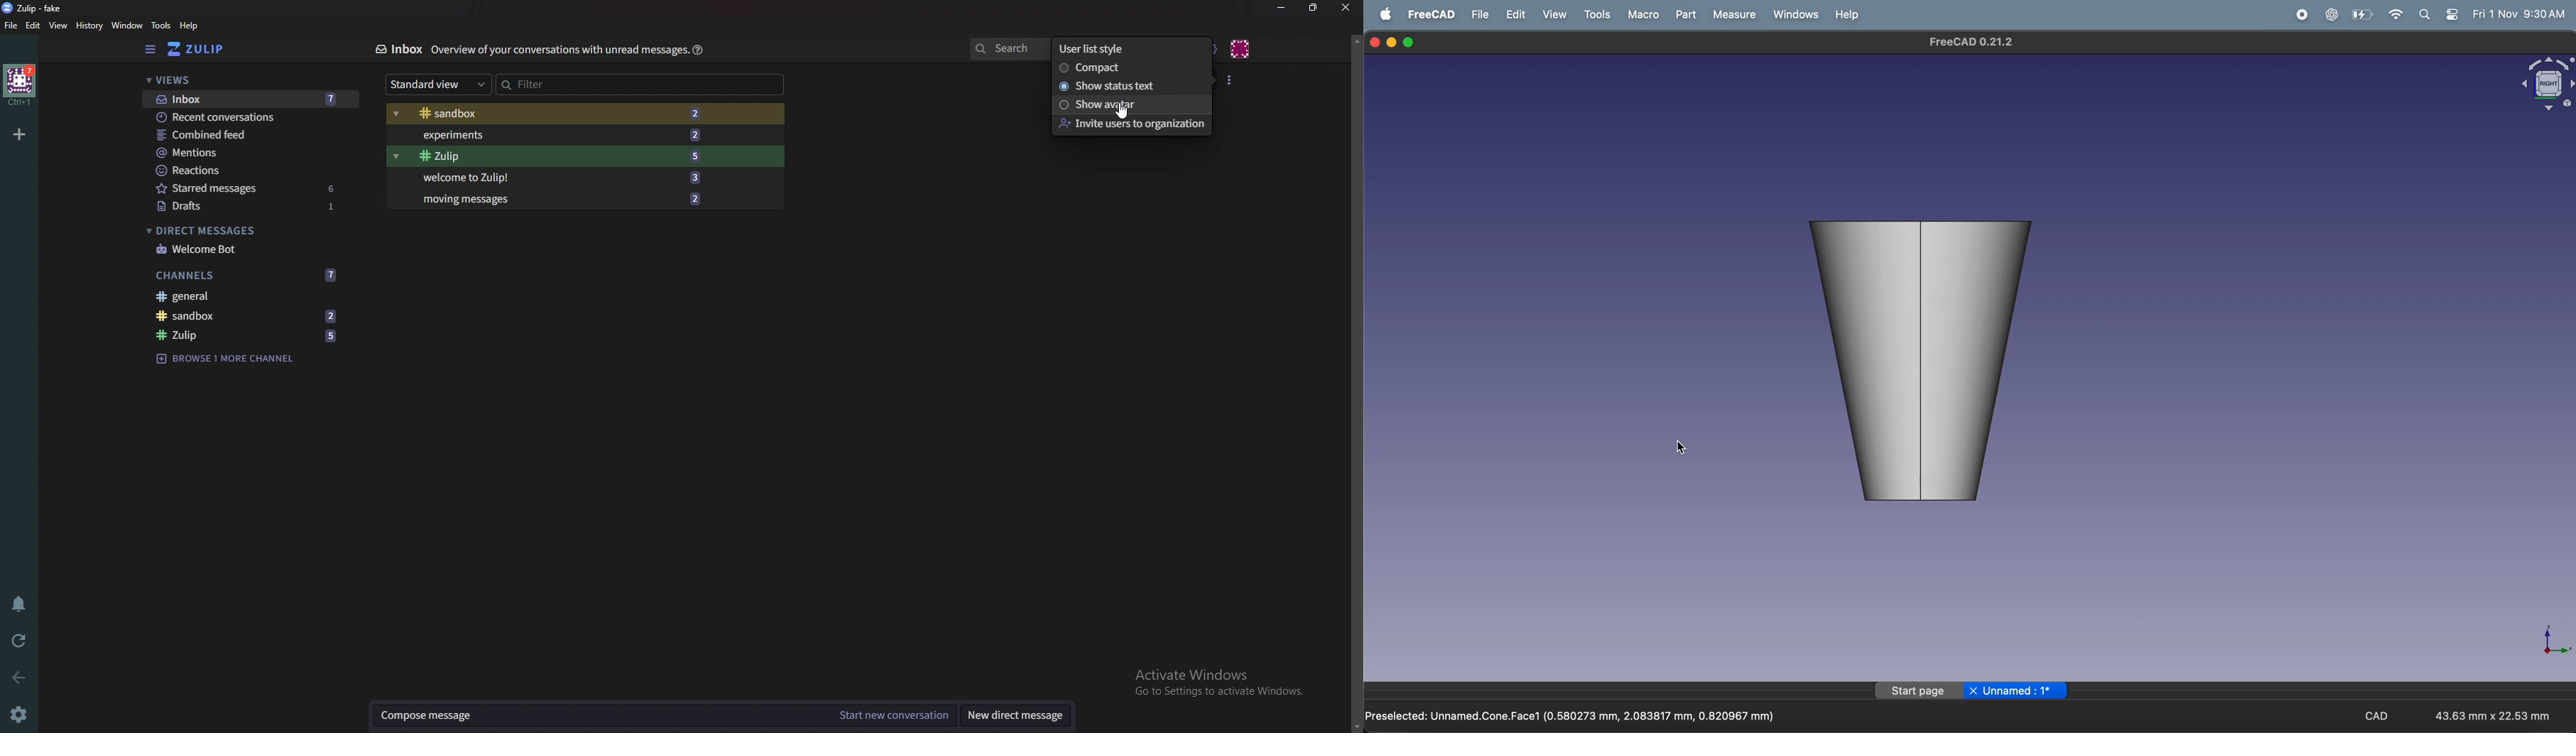  What do you see at coordinates (558, 50) in the screenshot?
I see `Info` at bounding box center [558, 50].